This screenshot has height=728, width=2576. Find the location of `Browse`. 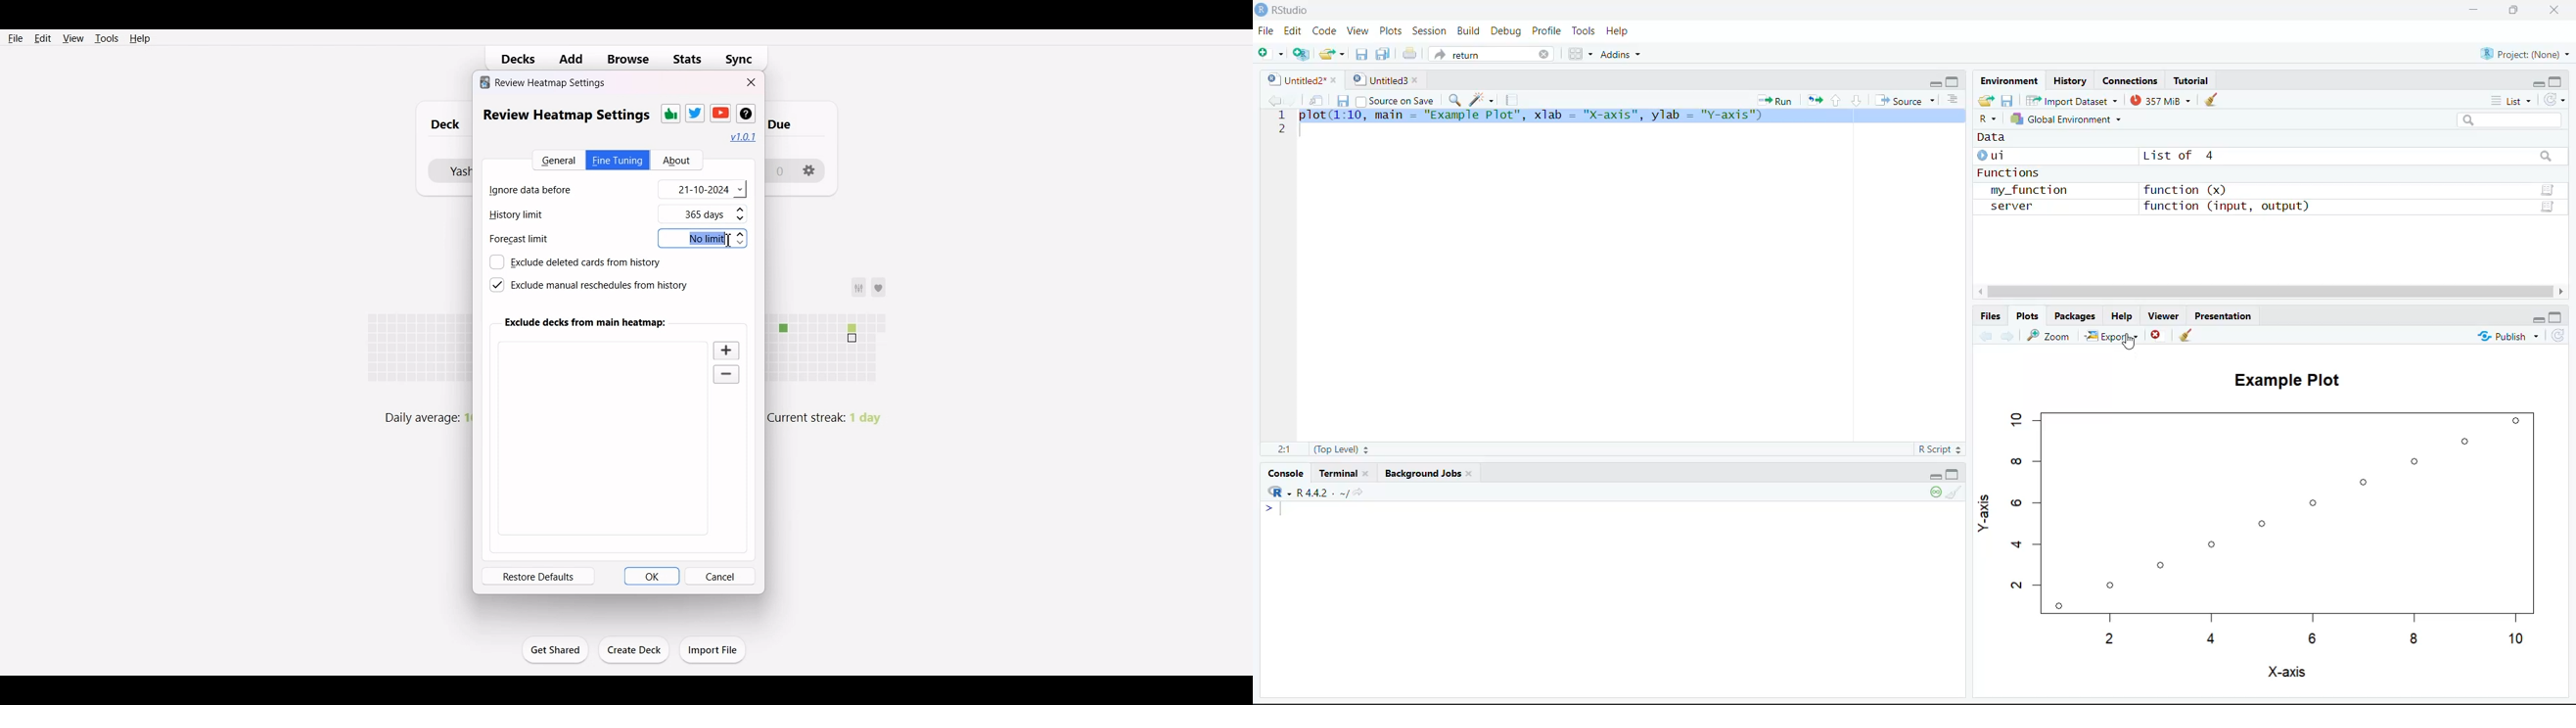

Browse is located at coordinates (627, 58).